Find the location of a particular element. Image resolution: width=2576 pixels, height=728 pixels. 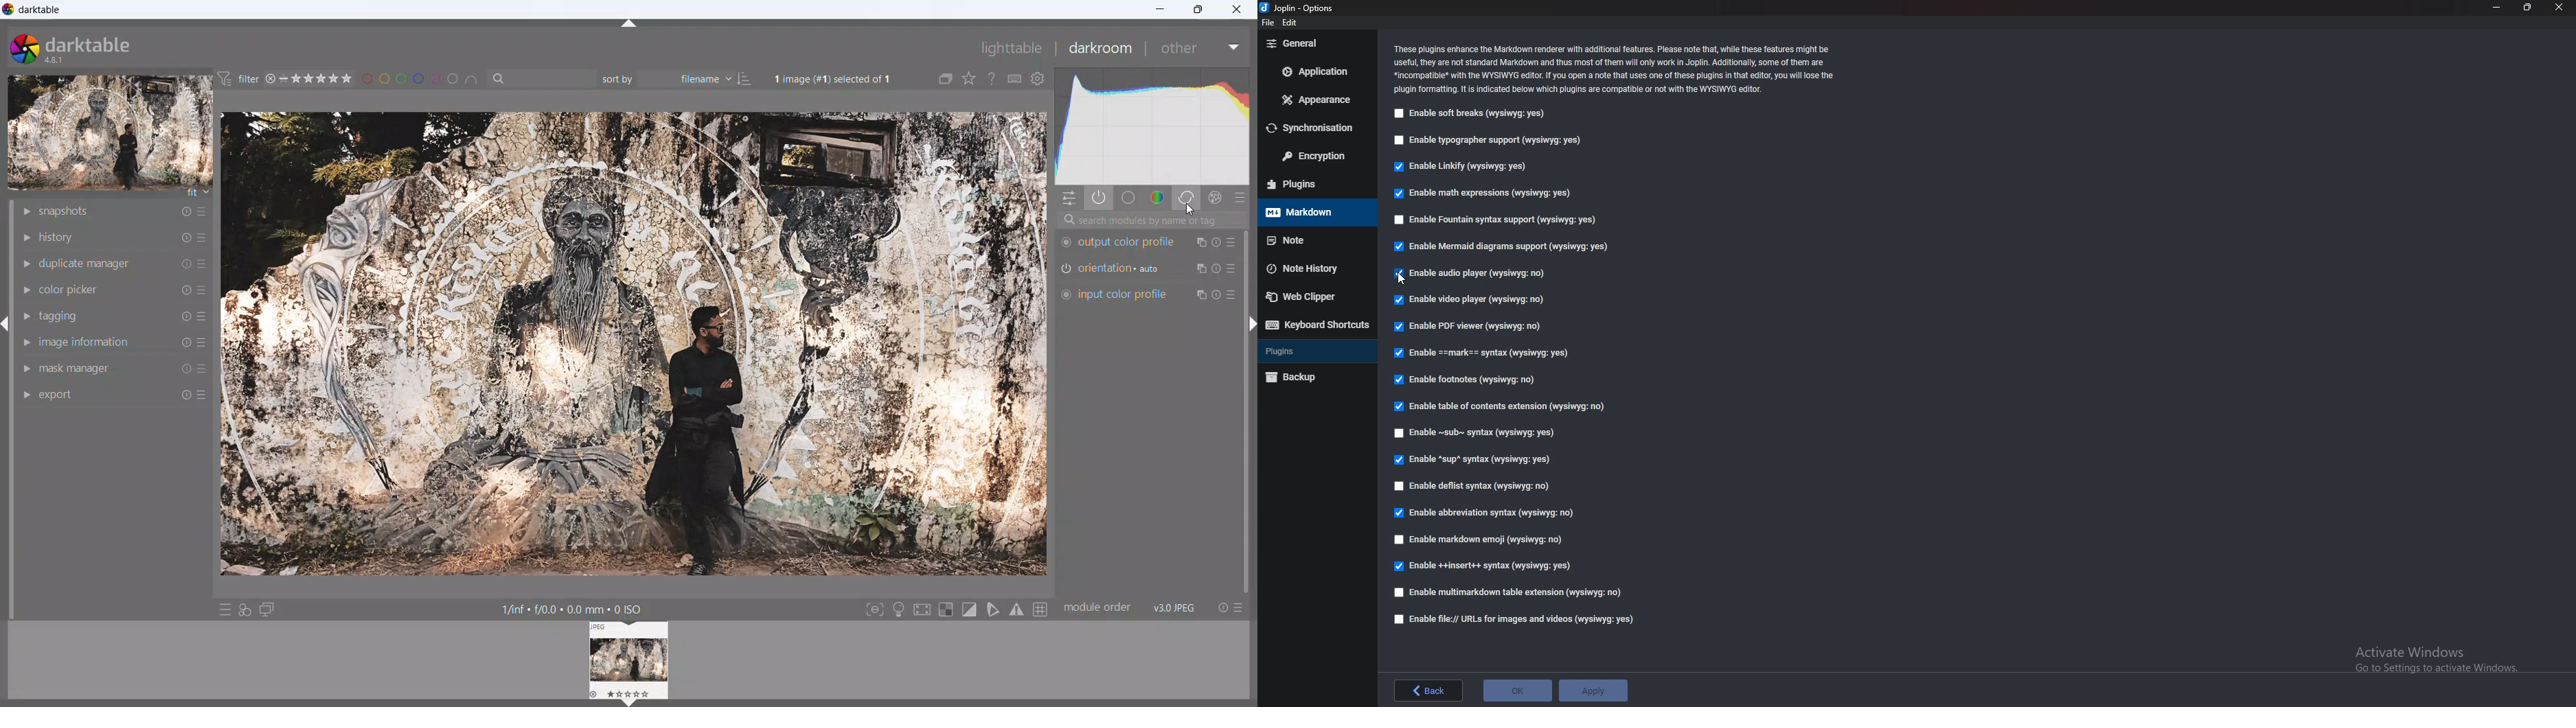

switch on/off is located at coordinates (1066, 242).